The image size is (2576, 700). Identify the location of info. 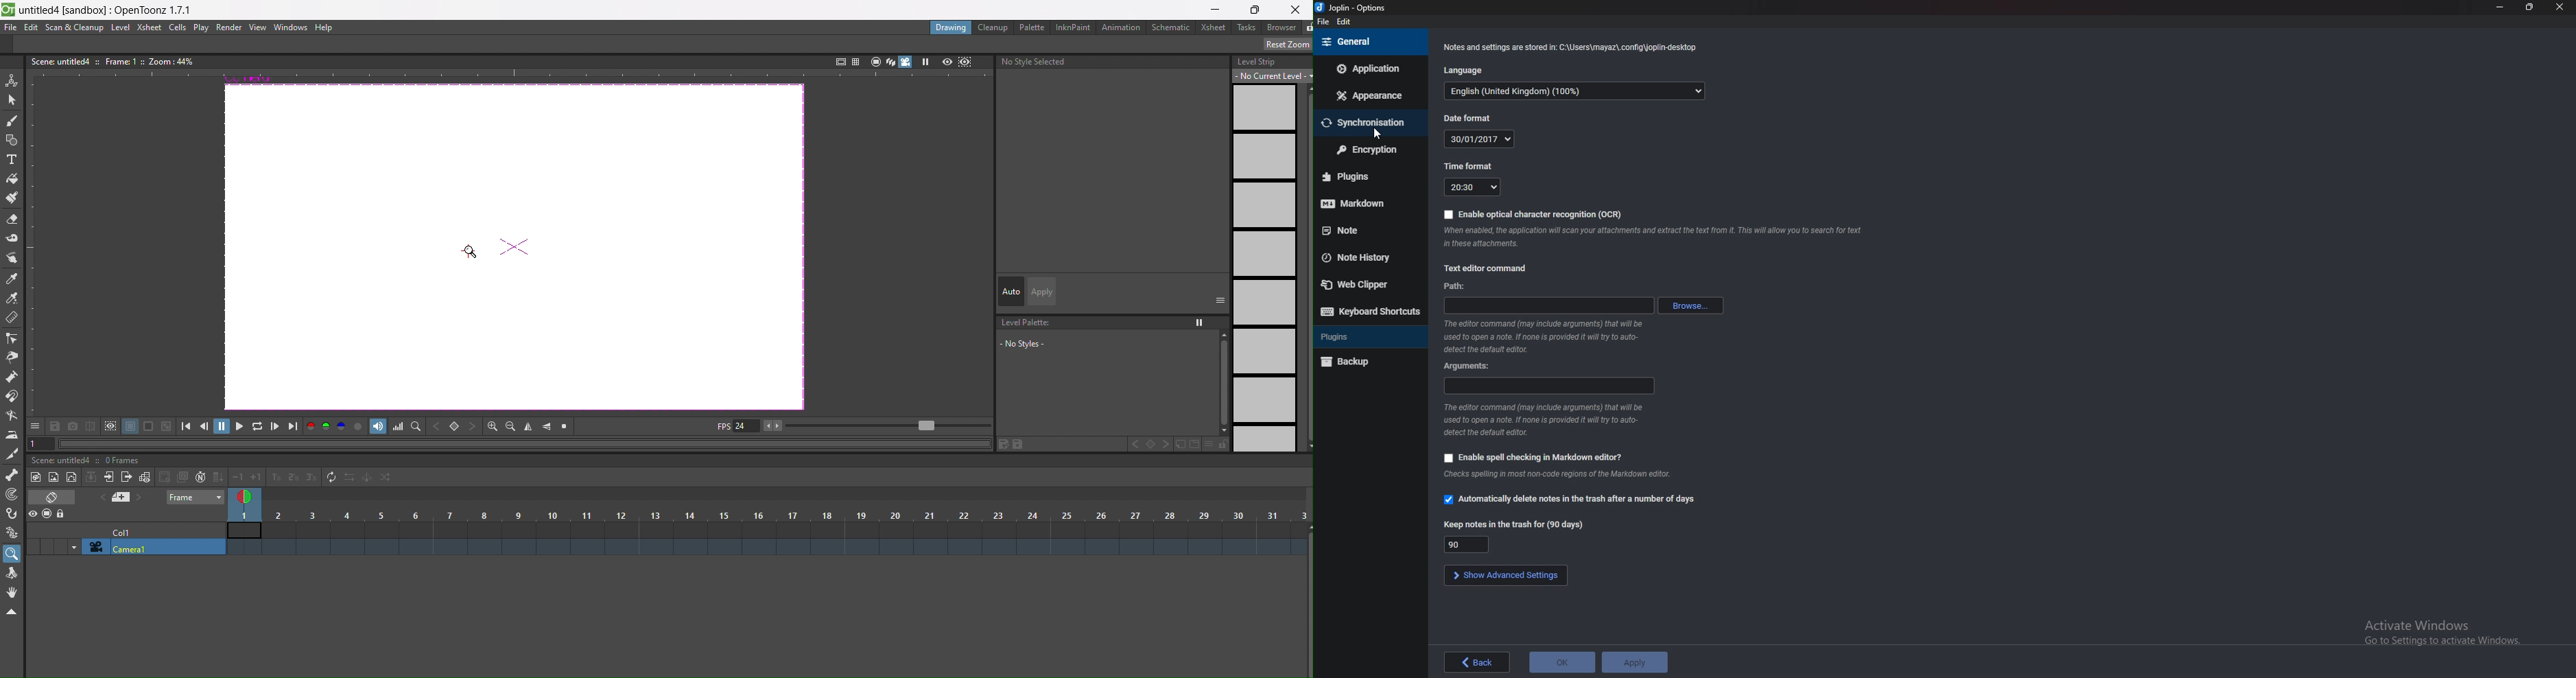
(1543, 336).